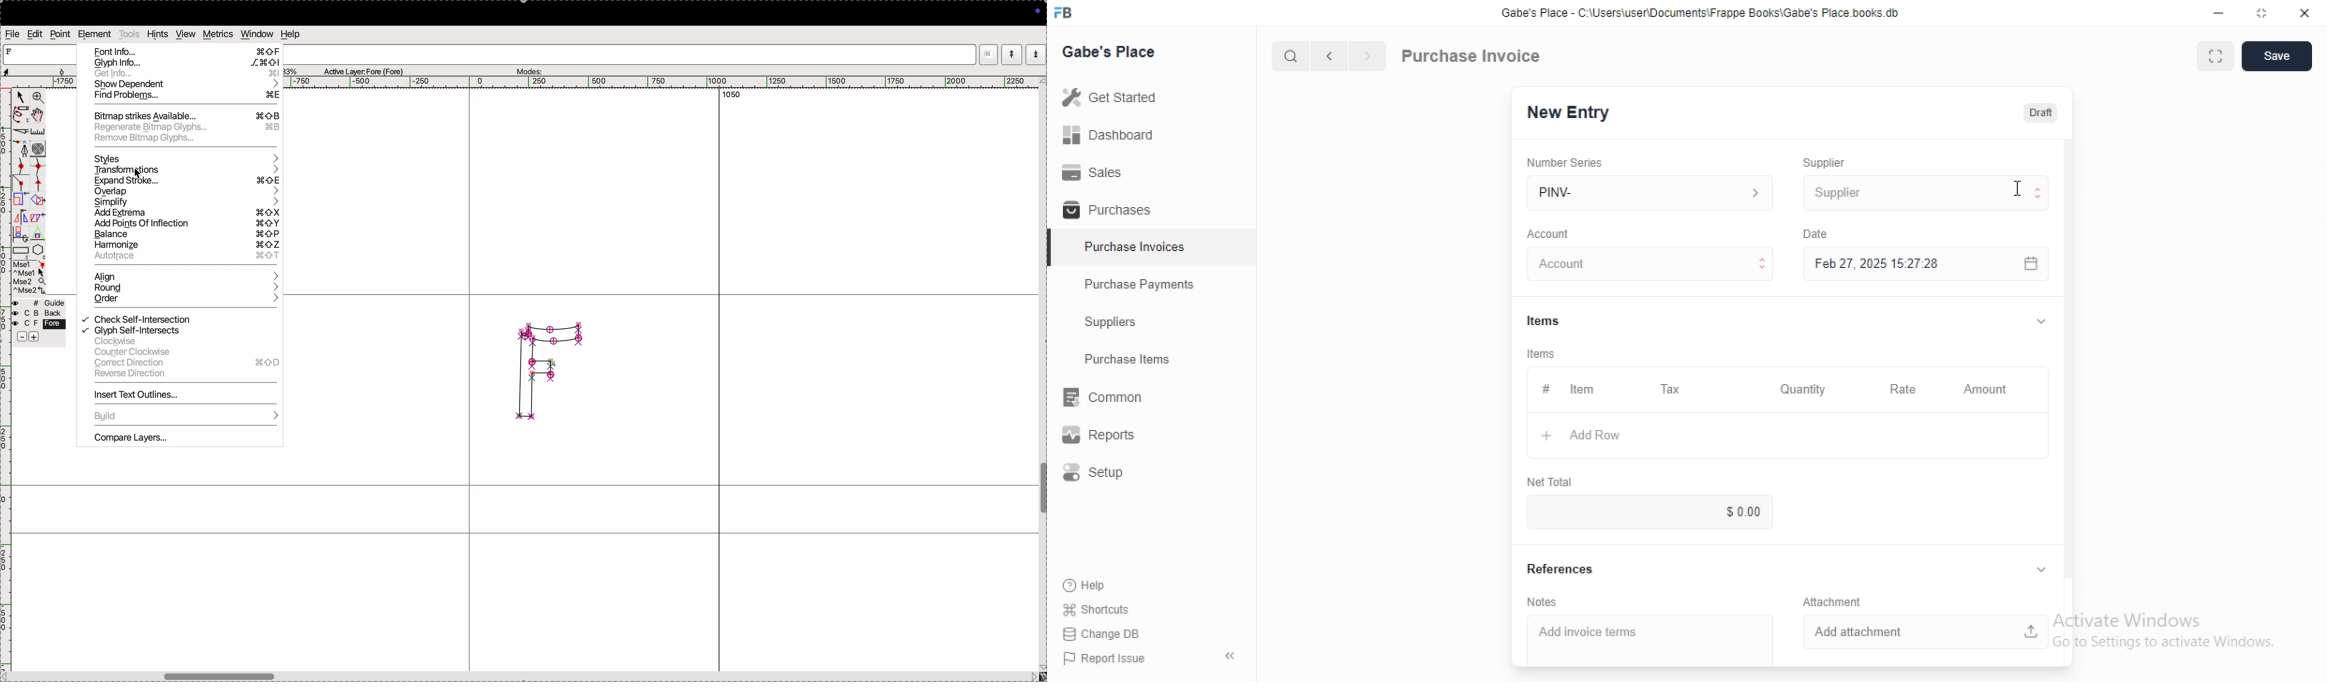  Describe the element at coordinates (1832, 601) in the screenshot. I see `Attachment` at that location.